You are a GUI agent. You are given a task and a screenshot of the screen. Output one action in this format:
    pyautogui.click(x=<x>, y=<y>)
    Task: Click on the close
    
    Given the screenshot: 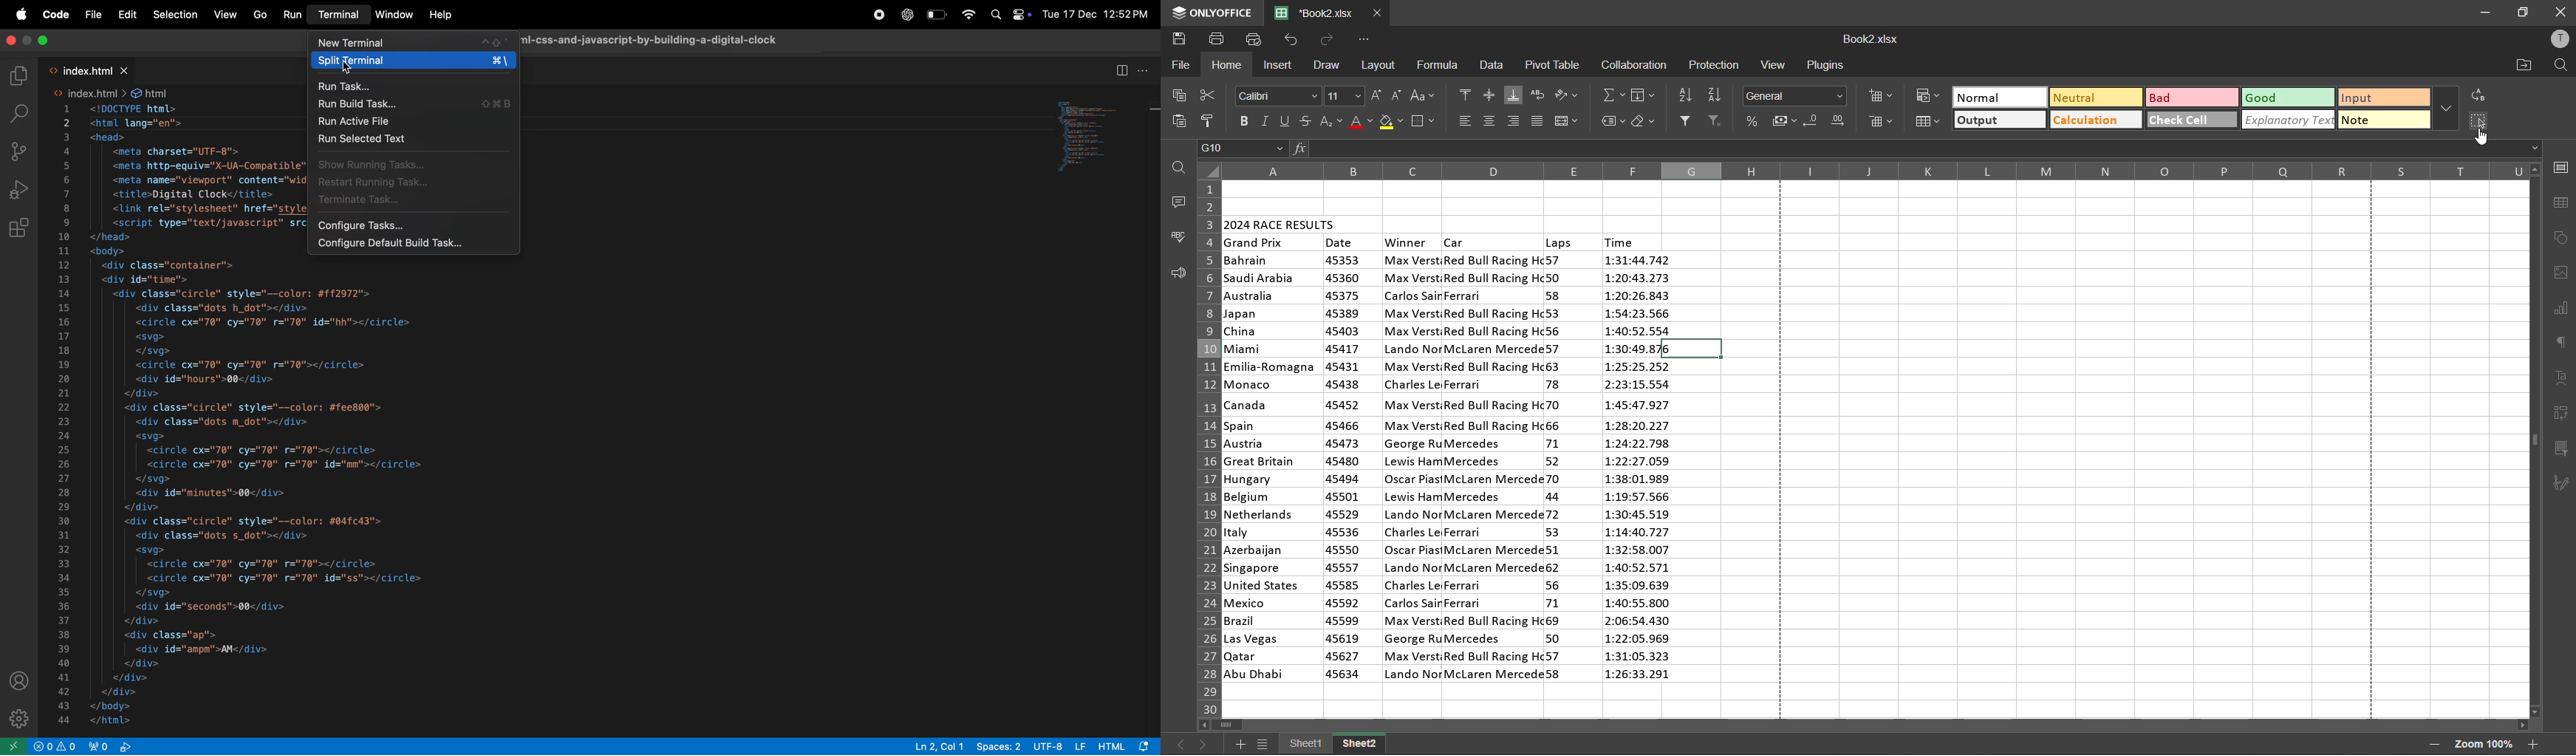 What is the action you would take?
    pyautogui.click(x=13, y=42)
    